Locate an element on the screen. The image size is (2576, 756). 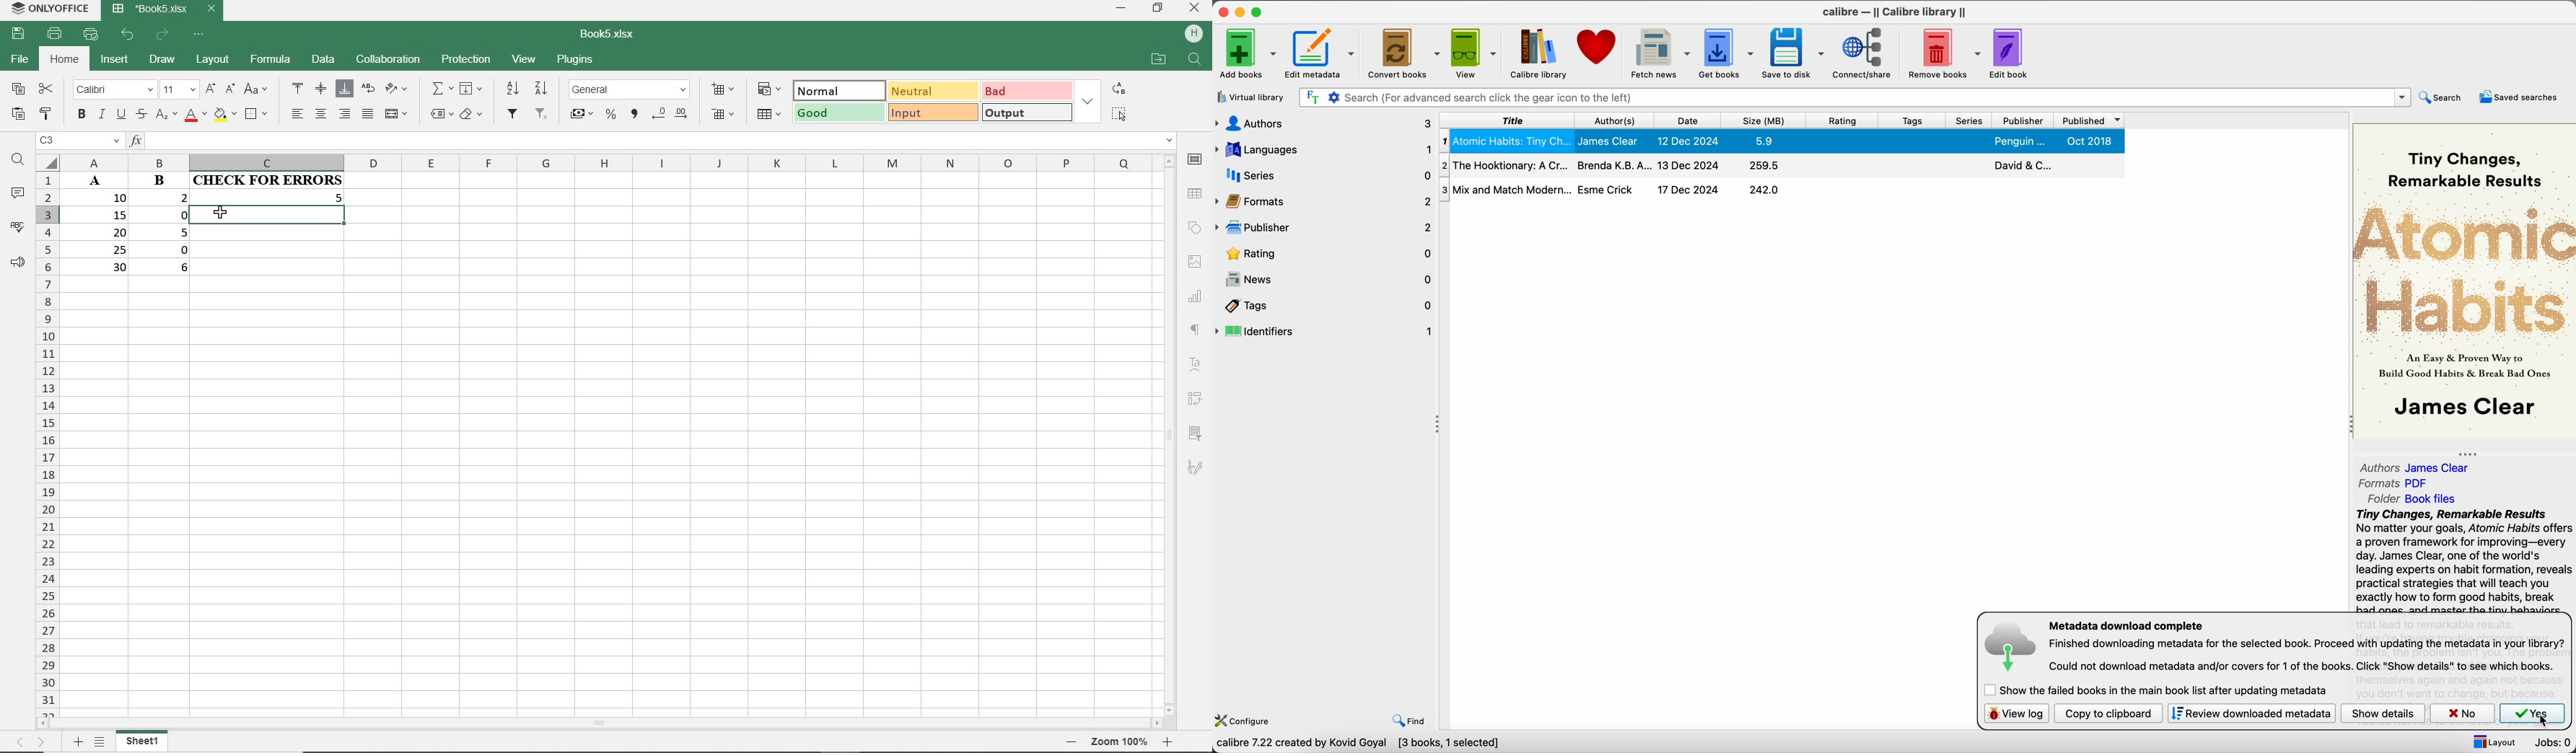
LAYOUT is located at coordinates (213, 62).